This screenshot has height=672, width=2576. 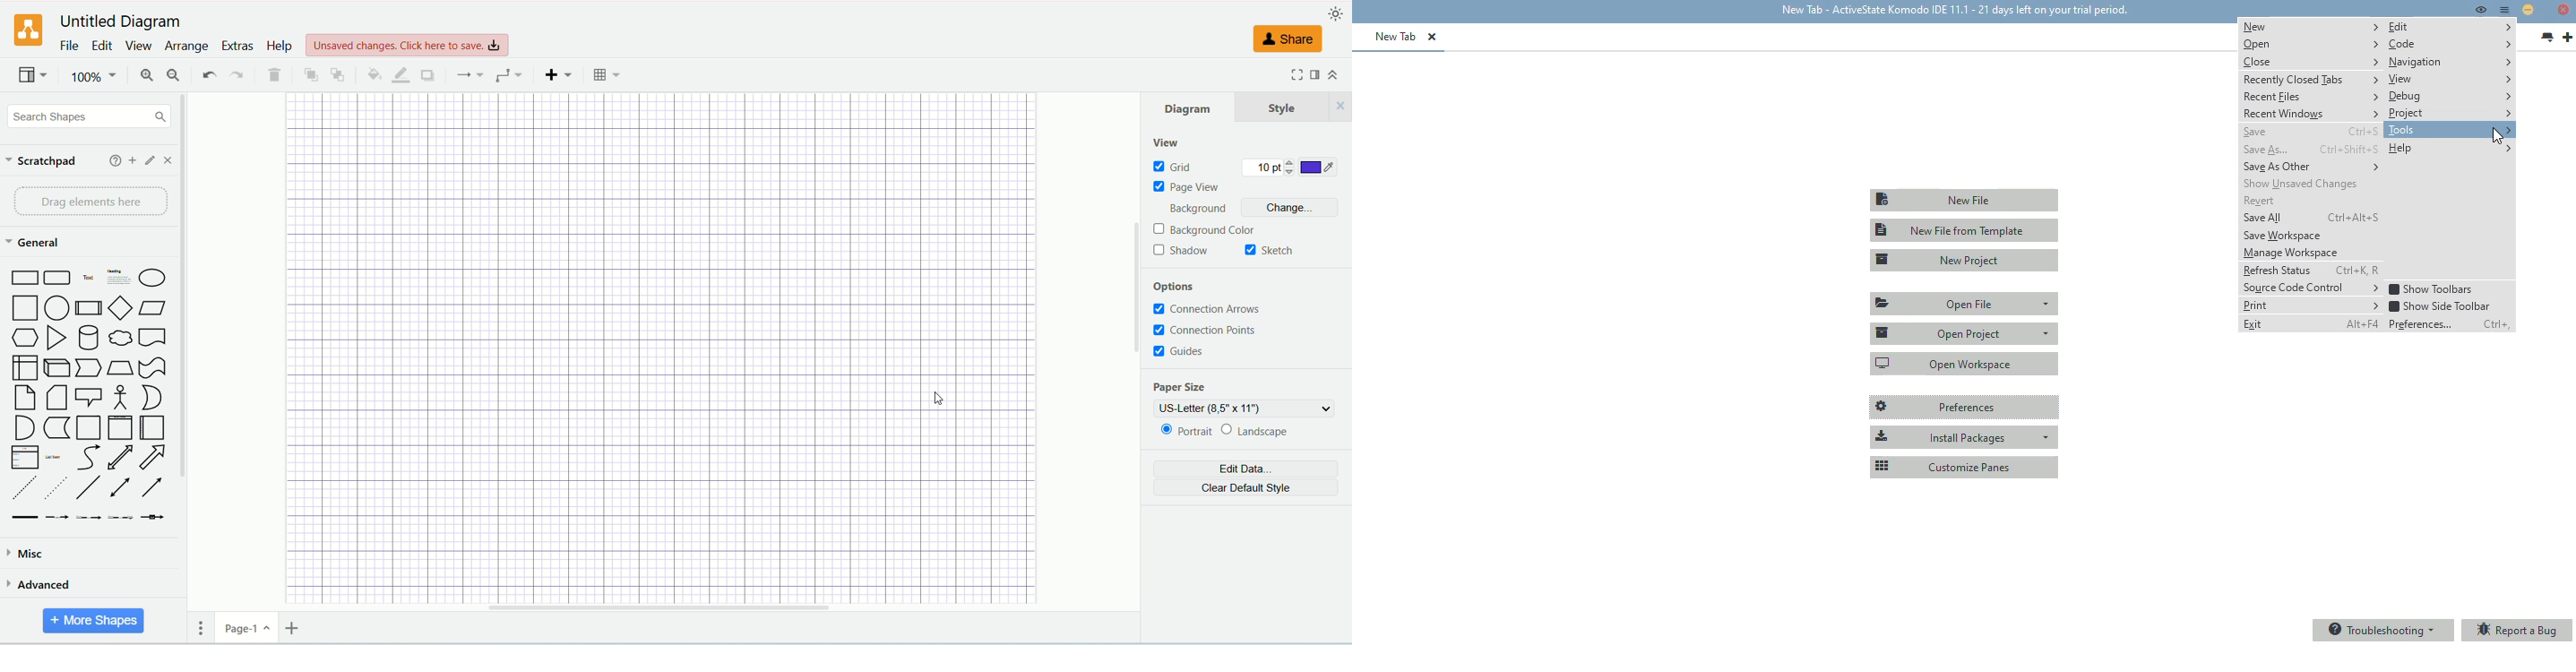 What do you see at coordinates (89, 309) in the screenshot?
I see `Process` at bounding box center [89, 309].